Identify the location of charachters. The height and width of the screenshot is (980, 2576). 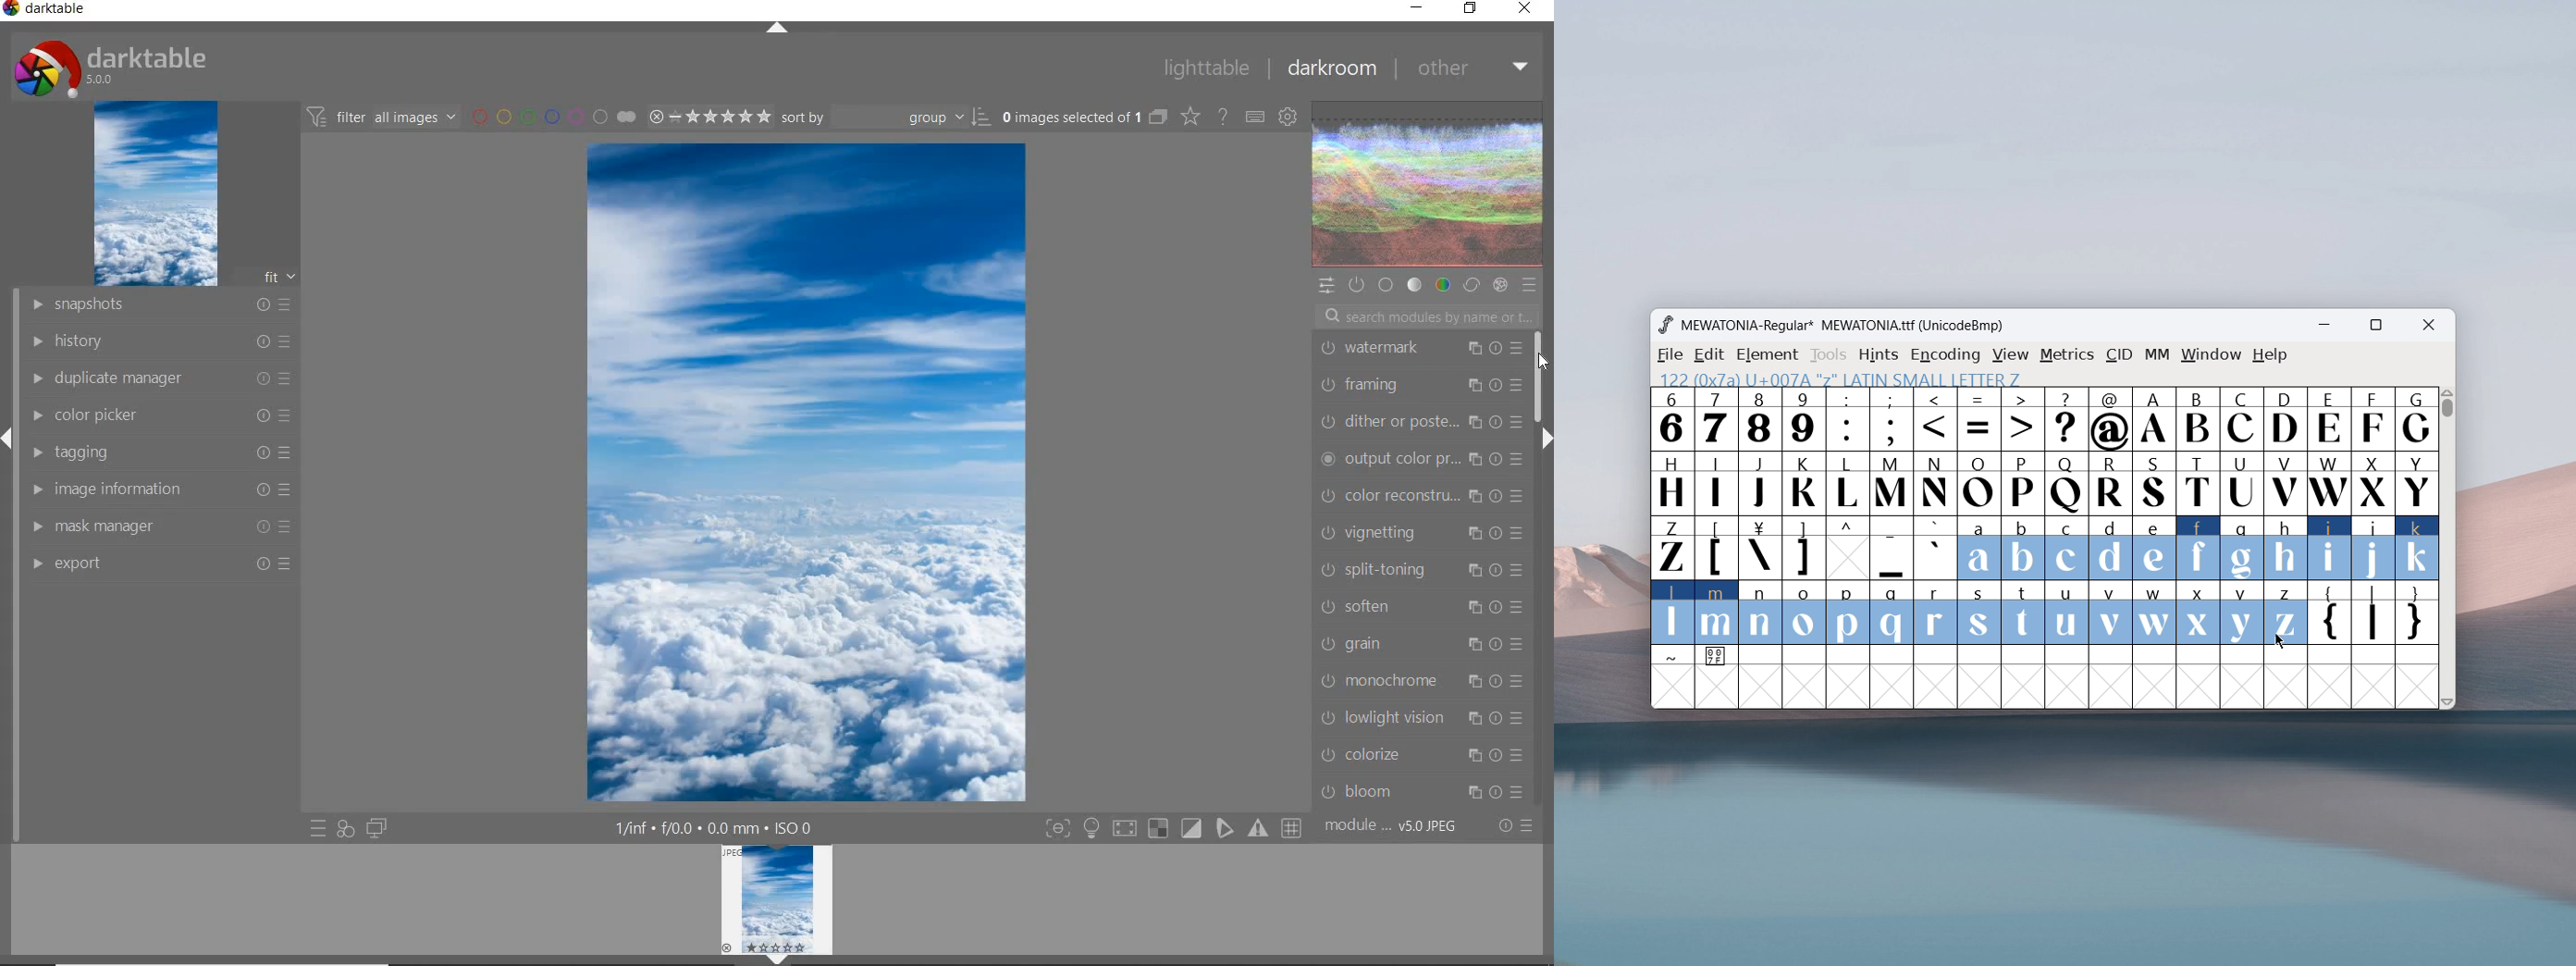
(1848, 484).